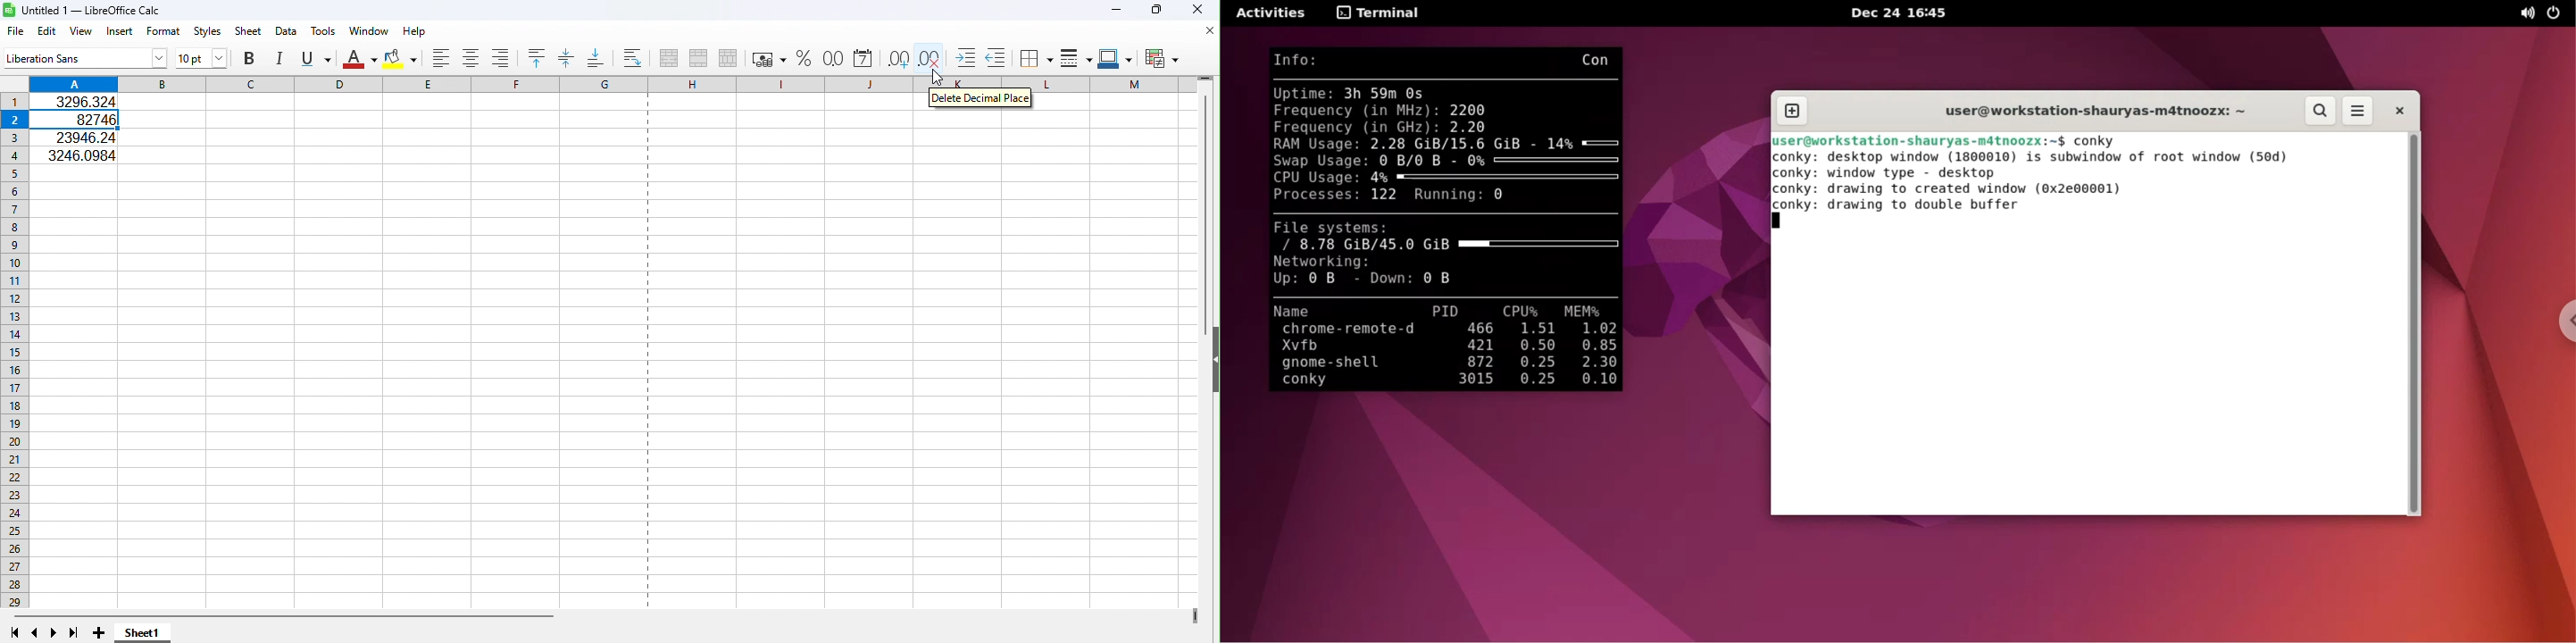 This screenshot has height=644, width=2576. What do you see at coordinates (15, 30) in the screenshot?
I see `File` at bounding box center [15, 30].